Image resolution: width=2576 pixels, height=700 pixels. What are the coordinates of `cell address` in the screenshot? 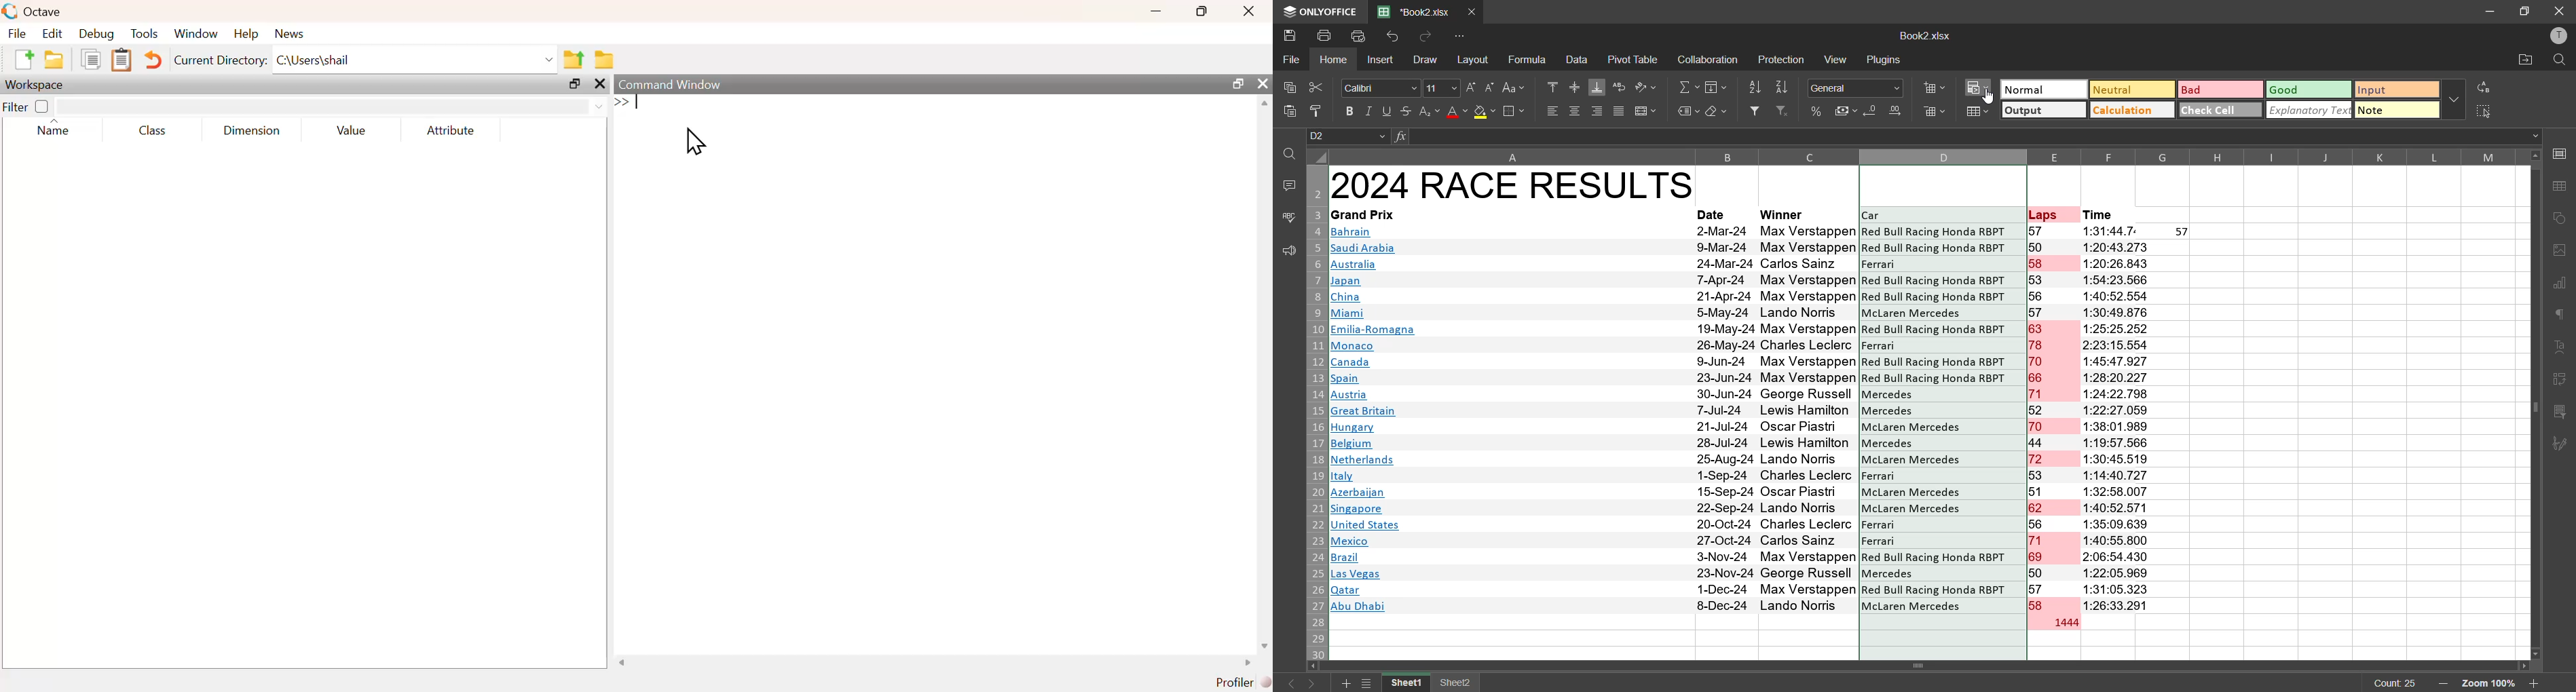 It's located at (1349, 136).